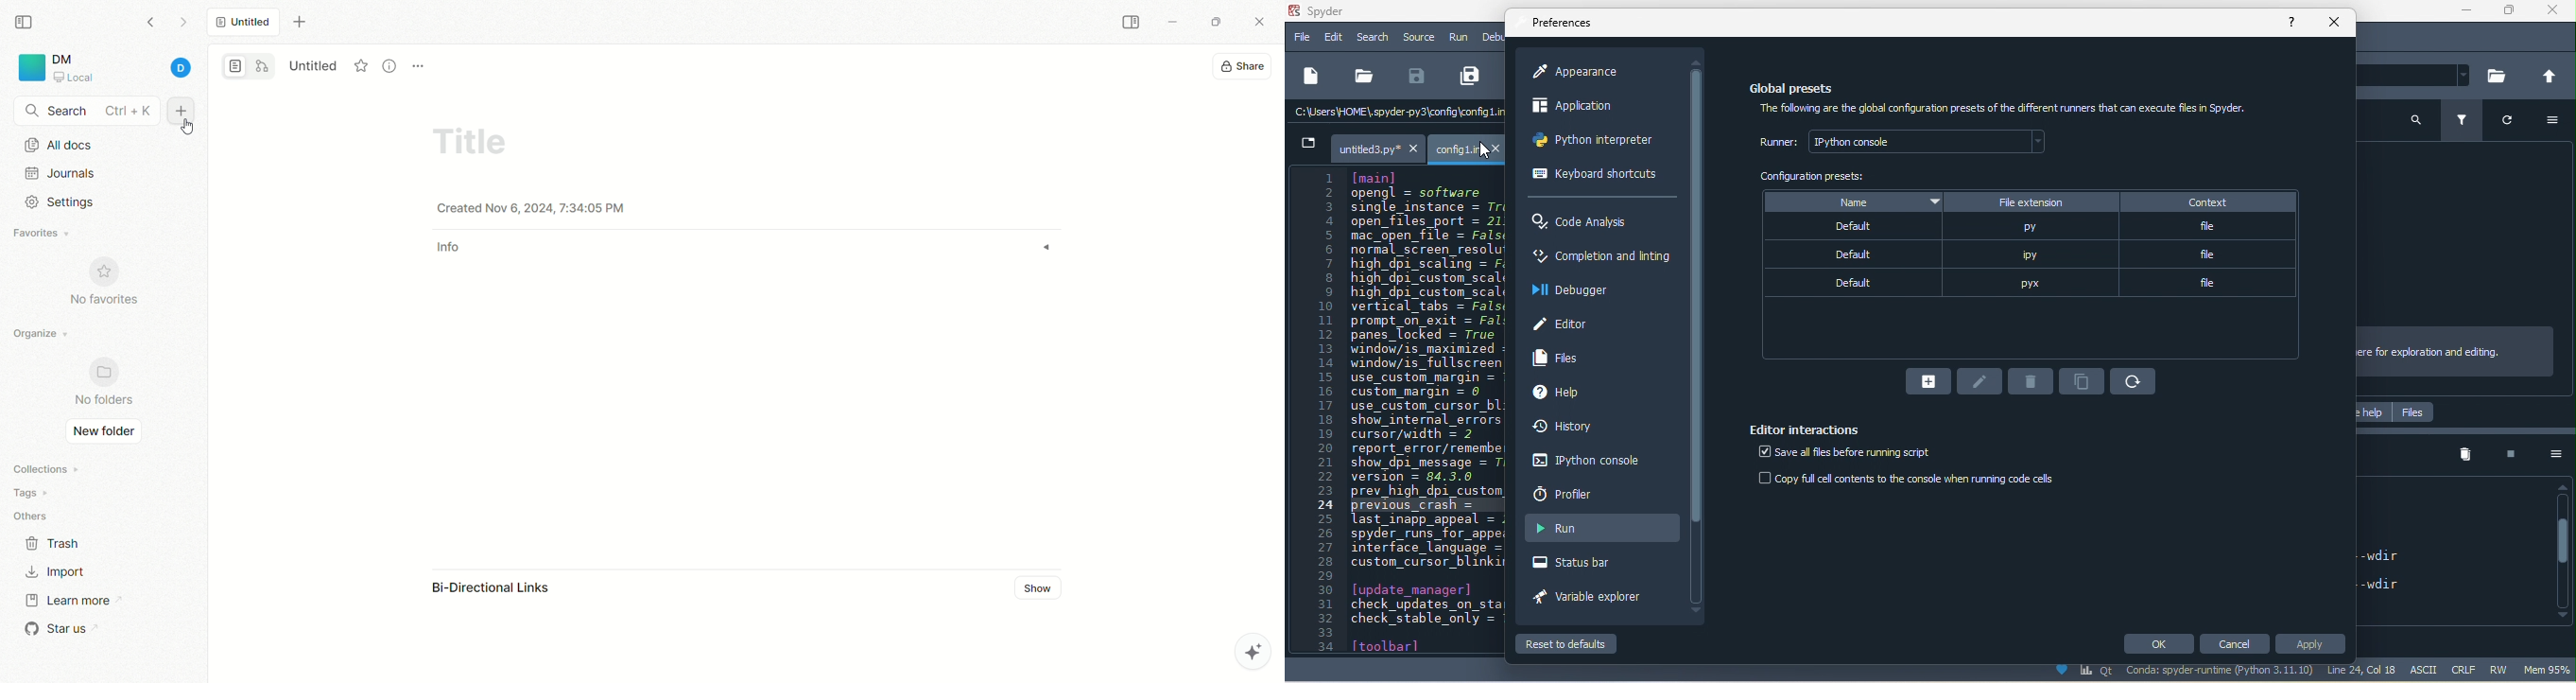 Image resolution: width=2576 pixels, height=700 pixels. Describe the element at coordinates (1849, 255) in the screenshot. I see `default` at that location.